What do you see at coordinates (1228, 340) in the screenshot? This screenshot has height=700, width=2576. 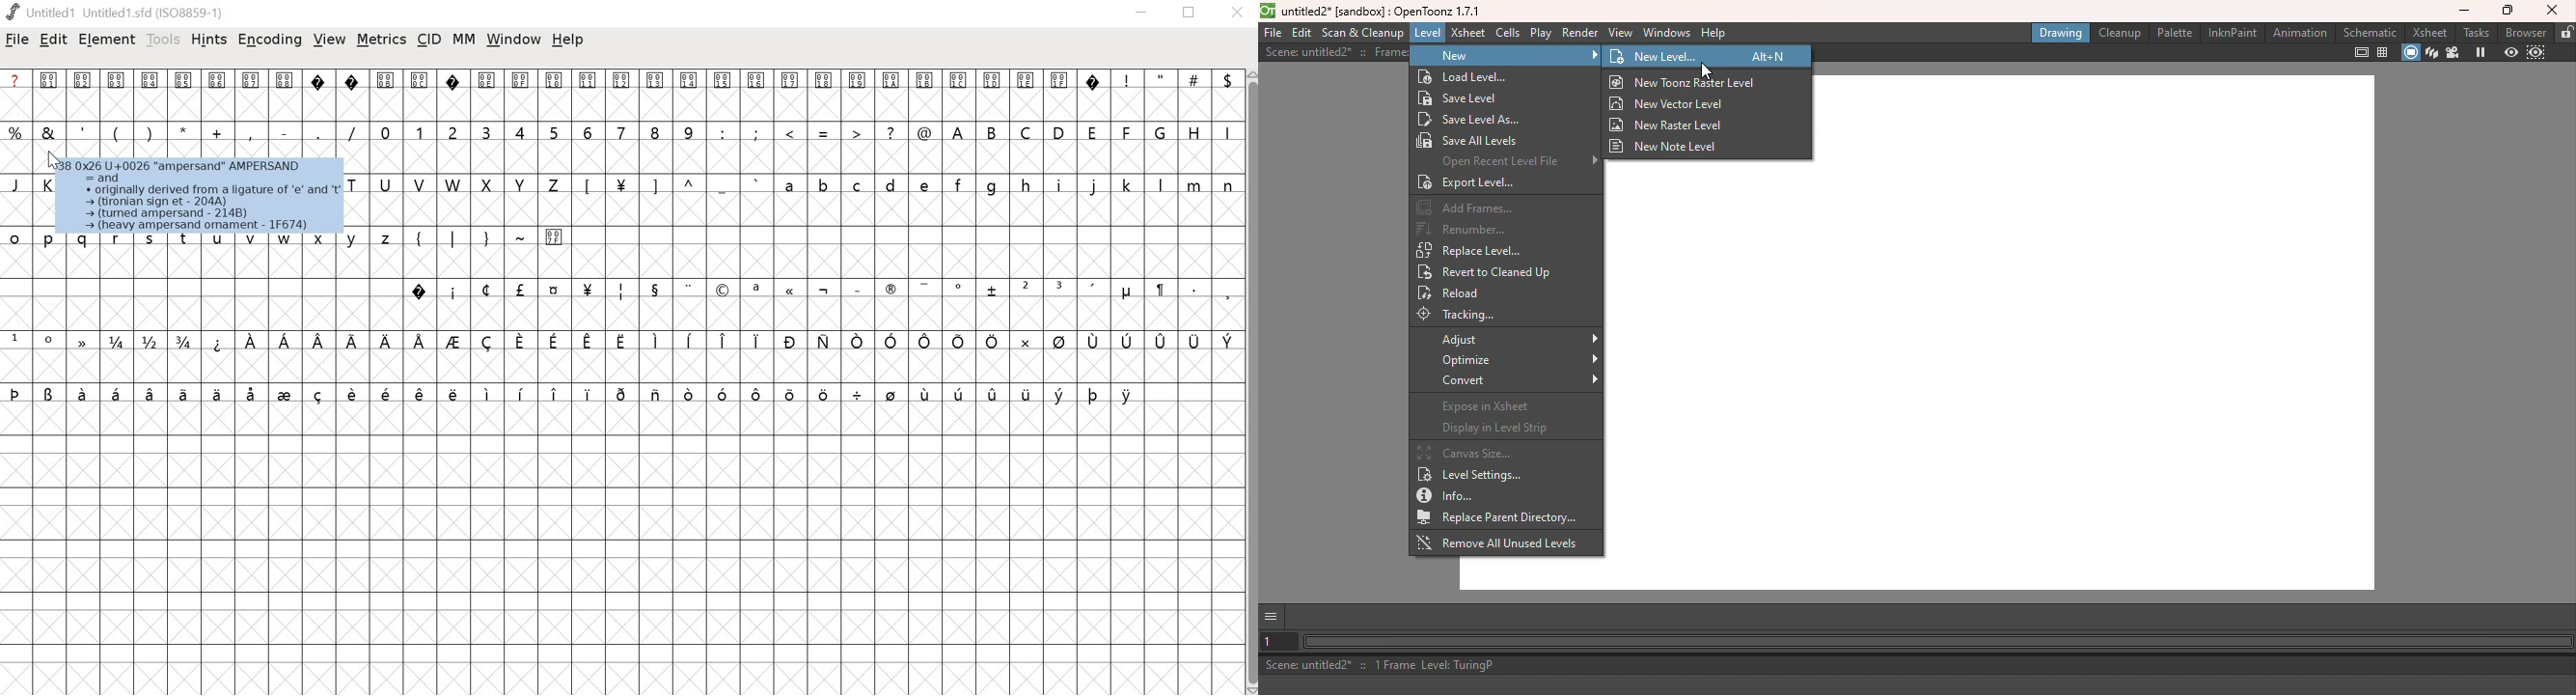 I see `symbol` at bounding box center [1228, 340].